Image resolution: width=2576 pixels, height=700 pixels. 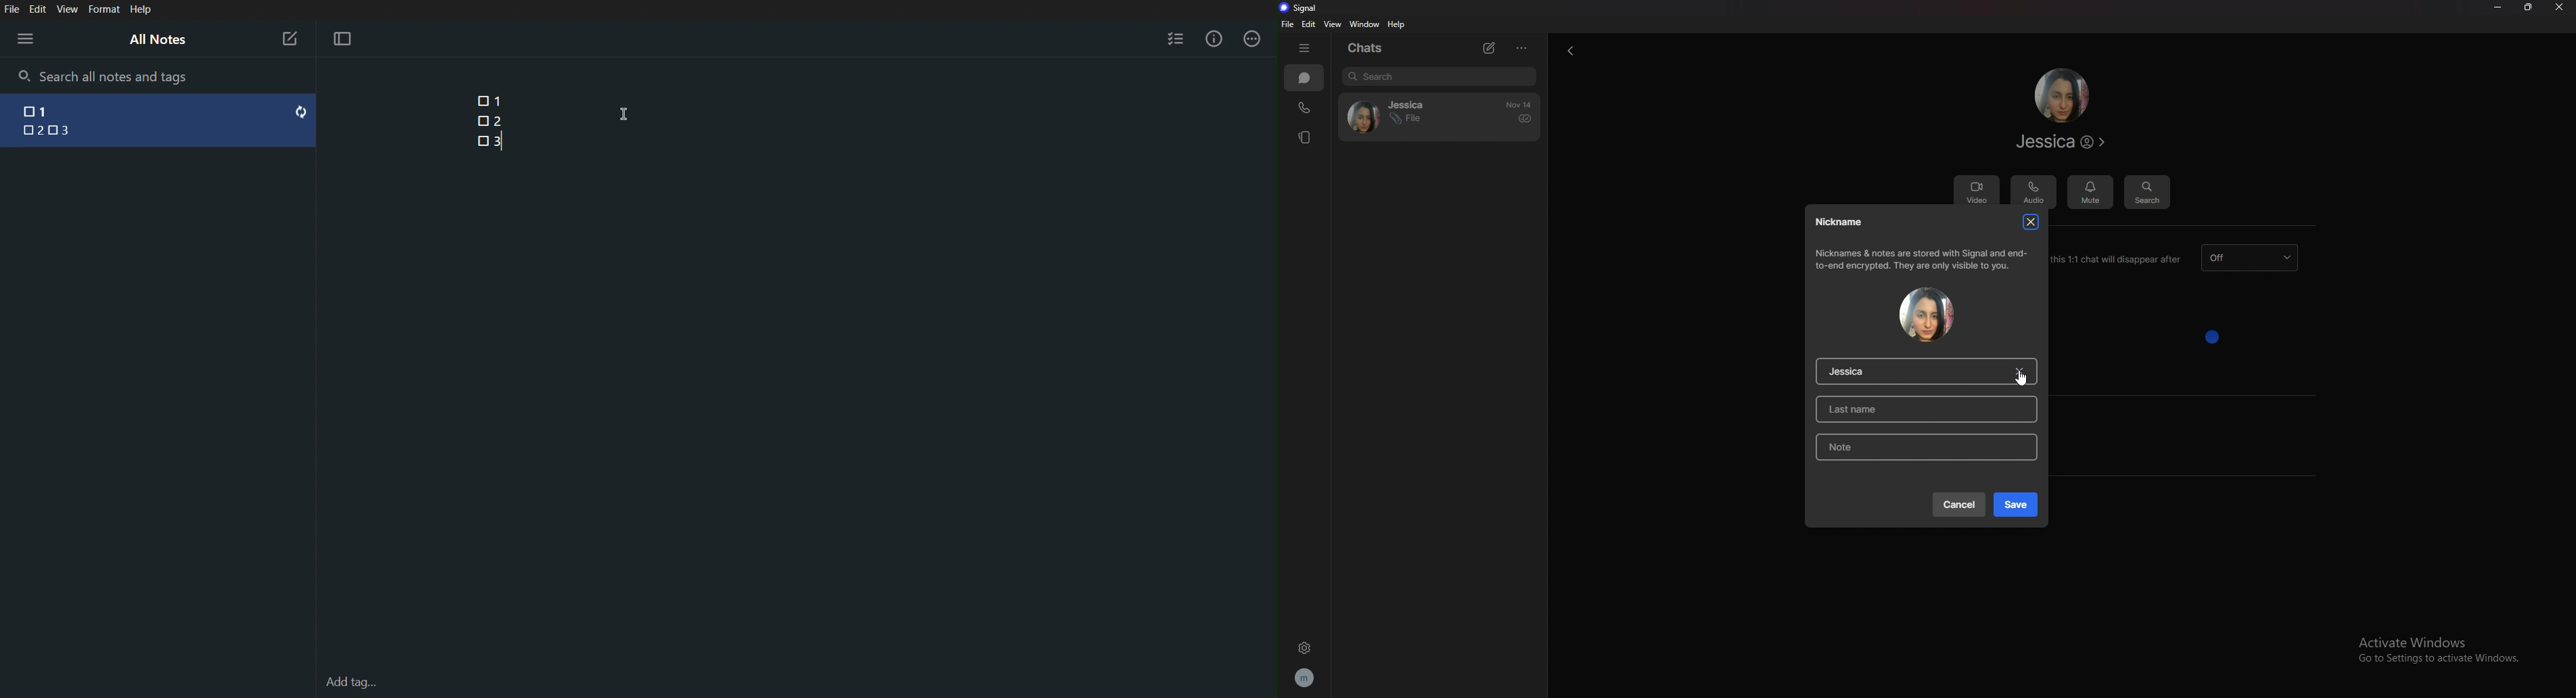 I want to click on 2, so click(x=43, y=132).